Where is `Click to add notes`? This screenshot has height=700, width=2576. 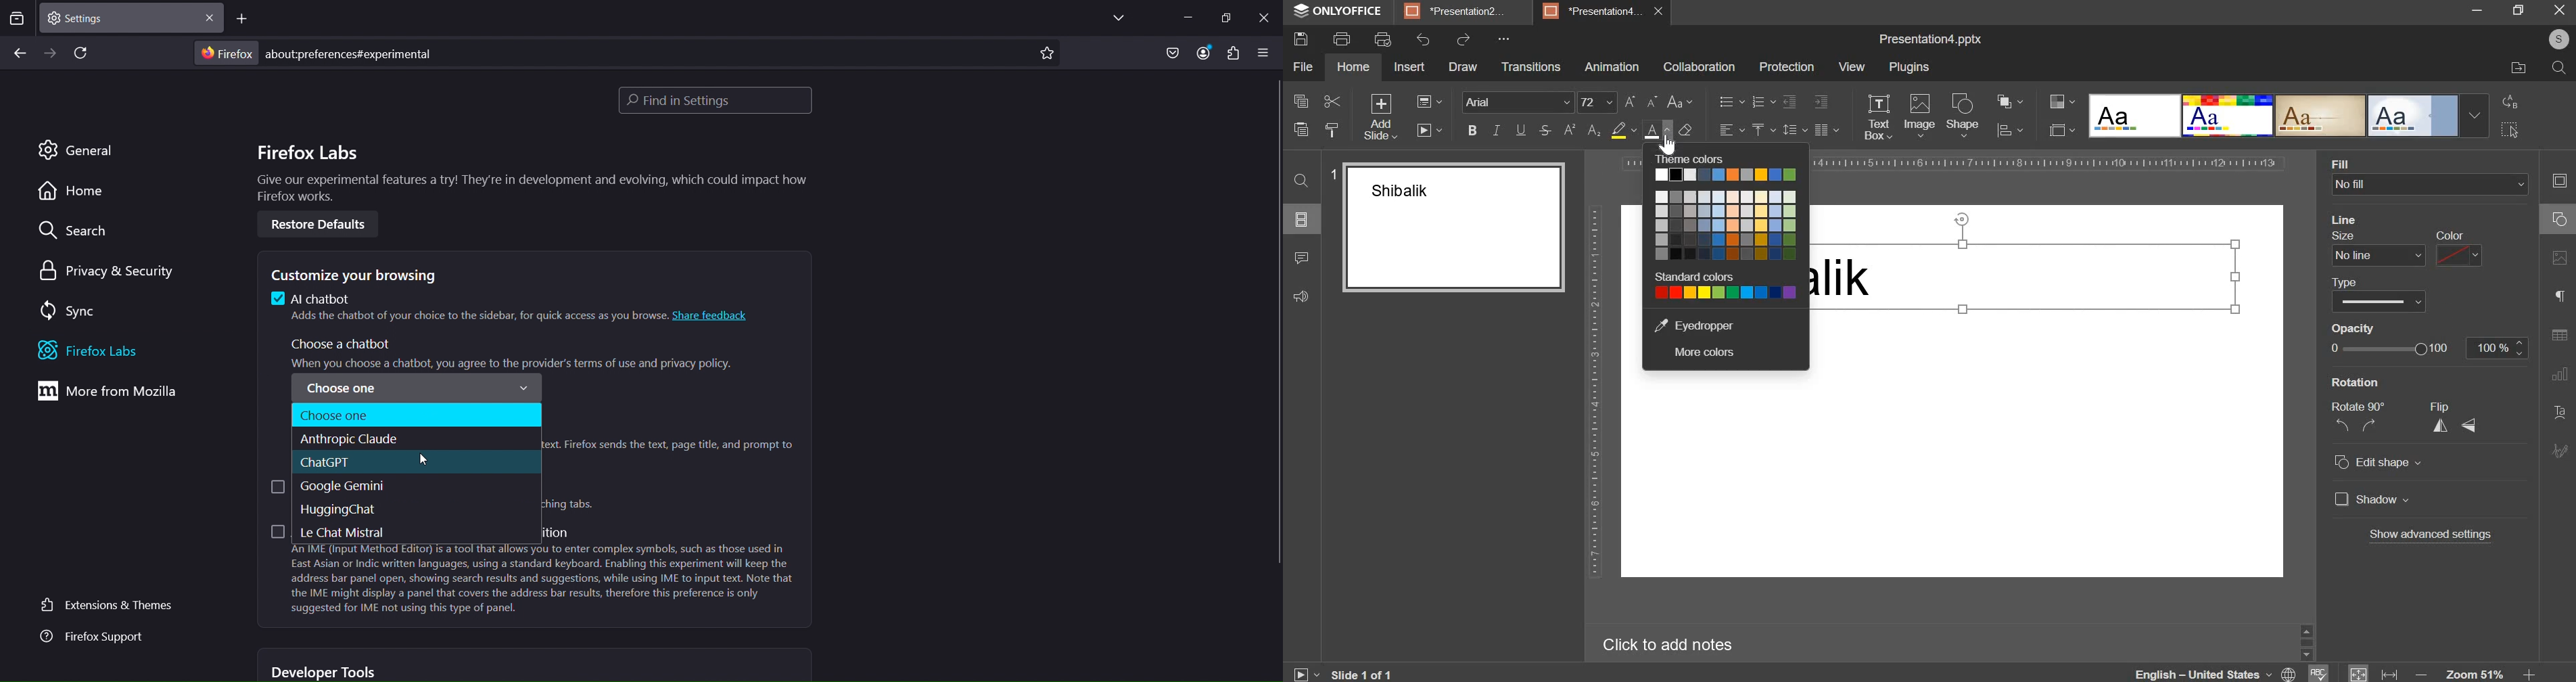 Click to add notes is located at coordinates (1678, 643).